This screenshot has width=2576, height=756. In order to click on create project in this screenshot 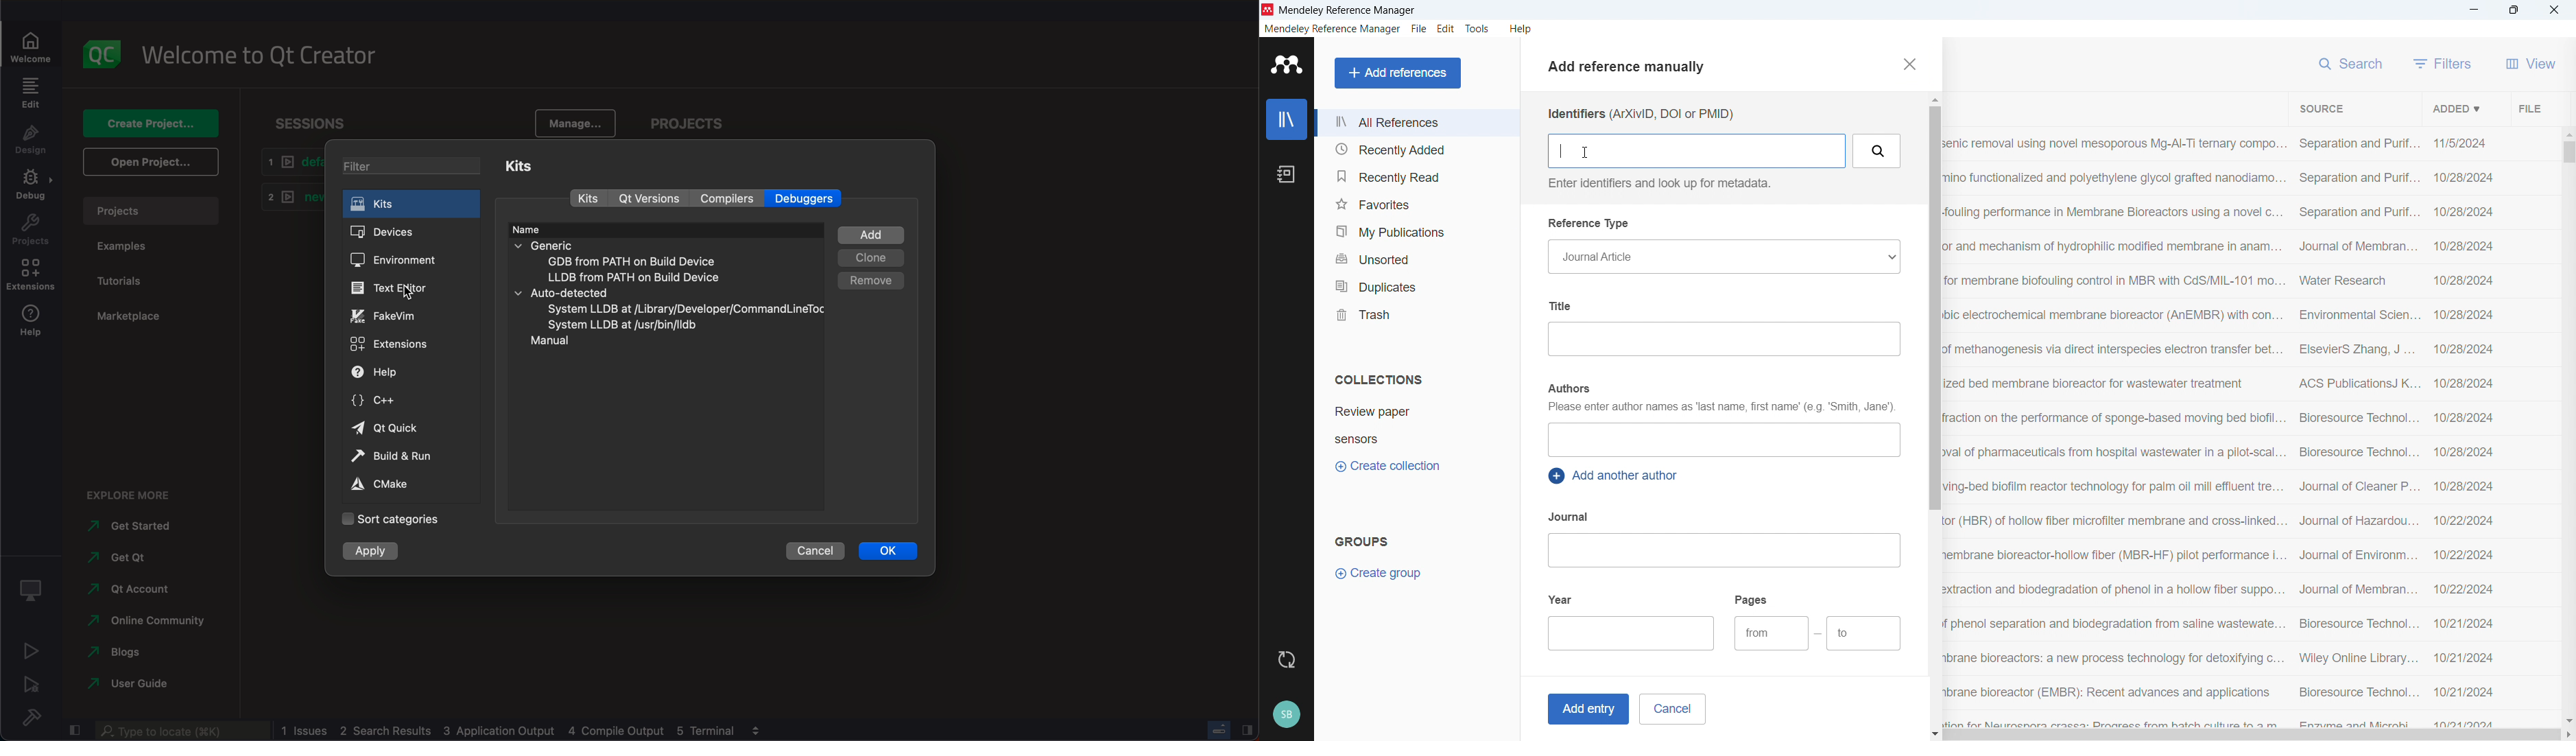, I will do `click(151, 122)`.